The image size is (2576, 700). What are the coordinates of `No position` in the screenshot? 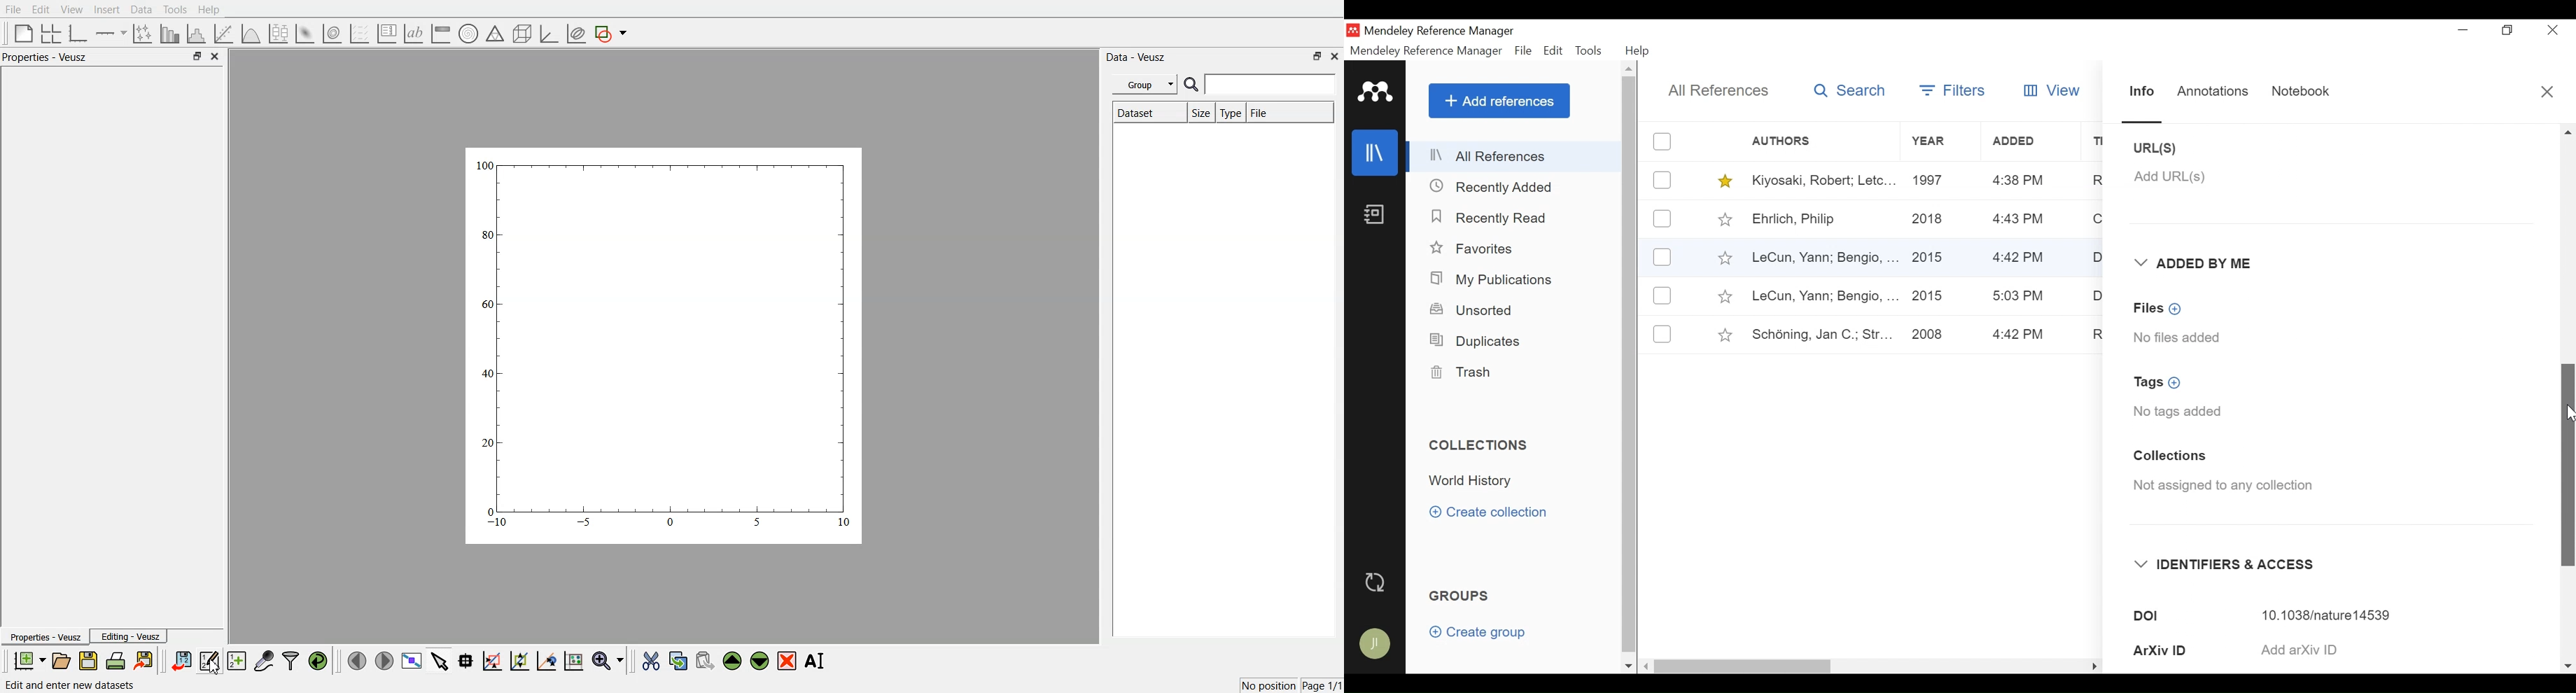 It's located at (1270, 684).